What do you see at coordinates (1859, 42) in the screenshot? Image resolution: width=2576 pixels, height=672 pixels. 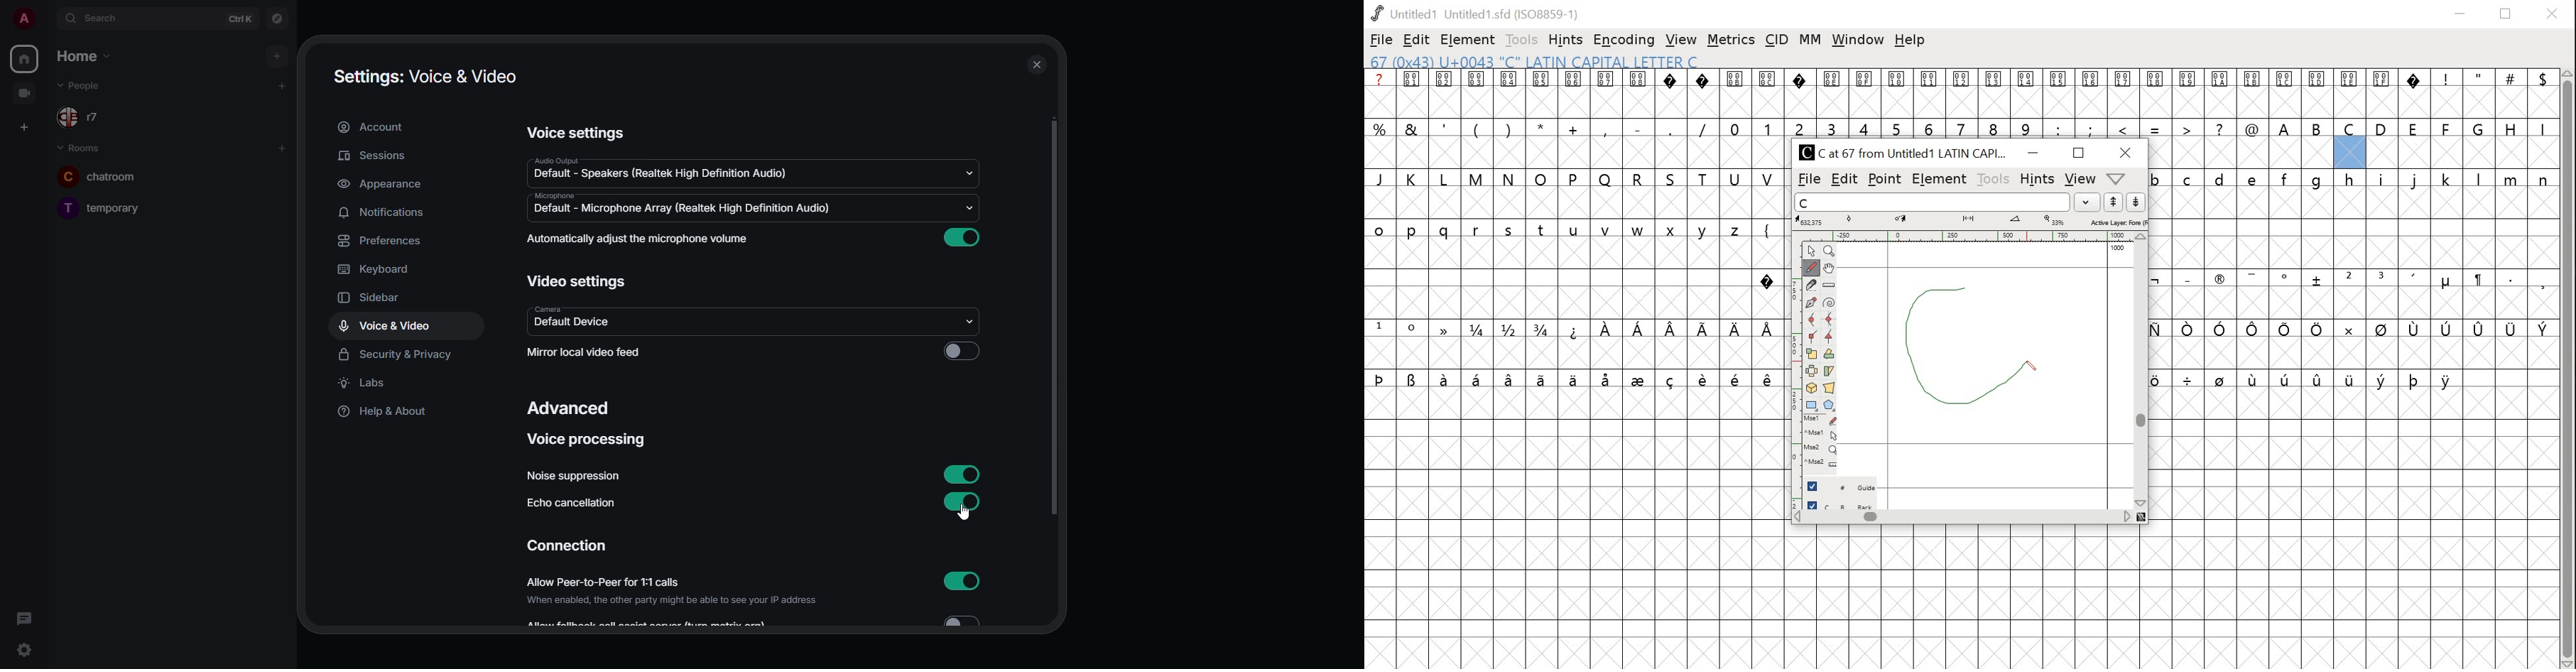 I see `window` at bounding box center [1859, 42].